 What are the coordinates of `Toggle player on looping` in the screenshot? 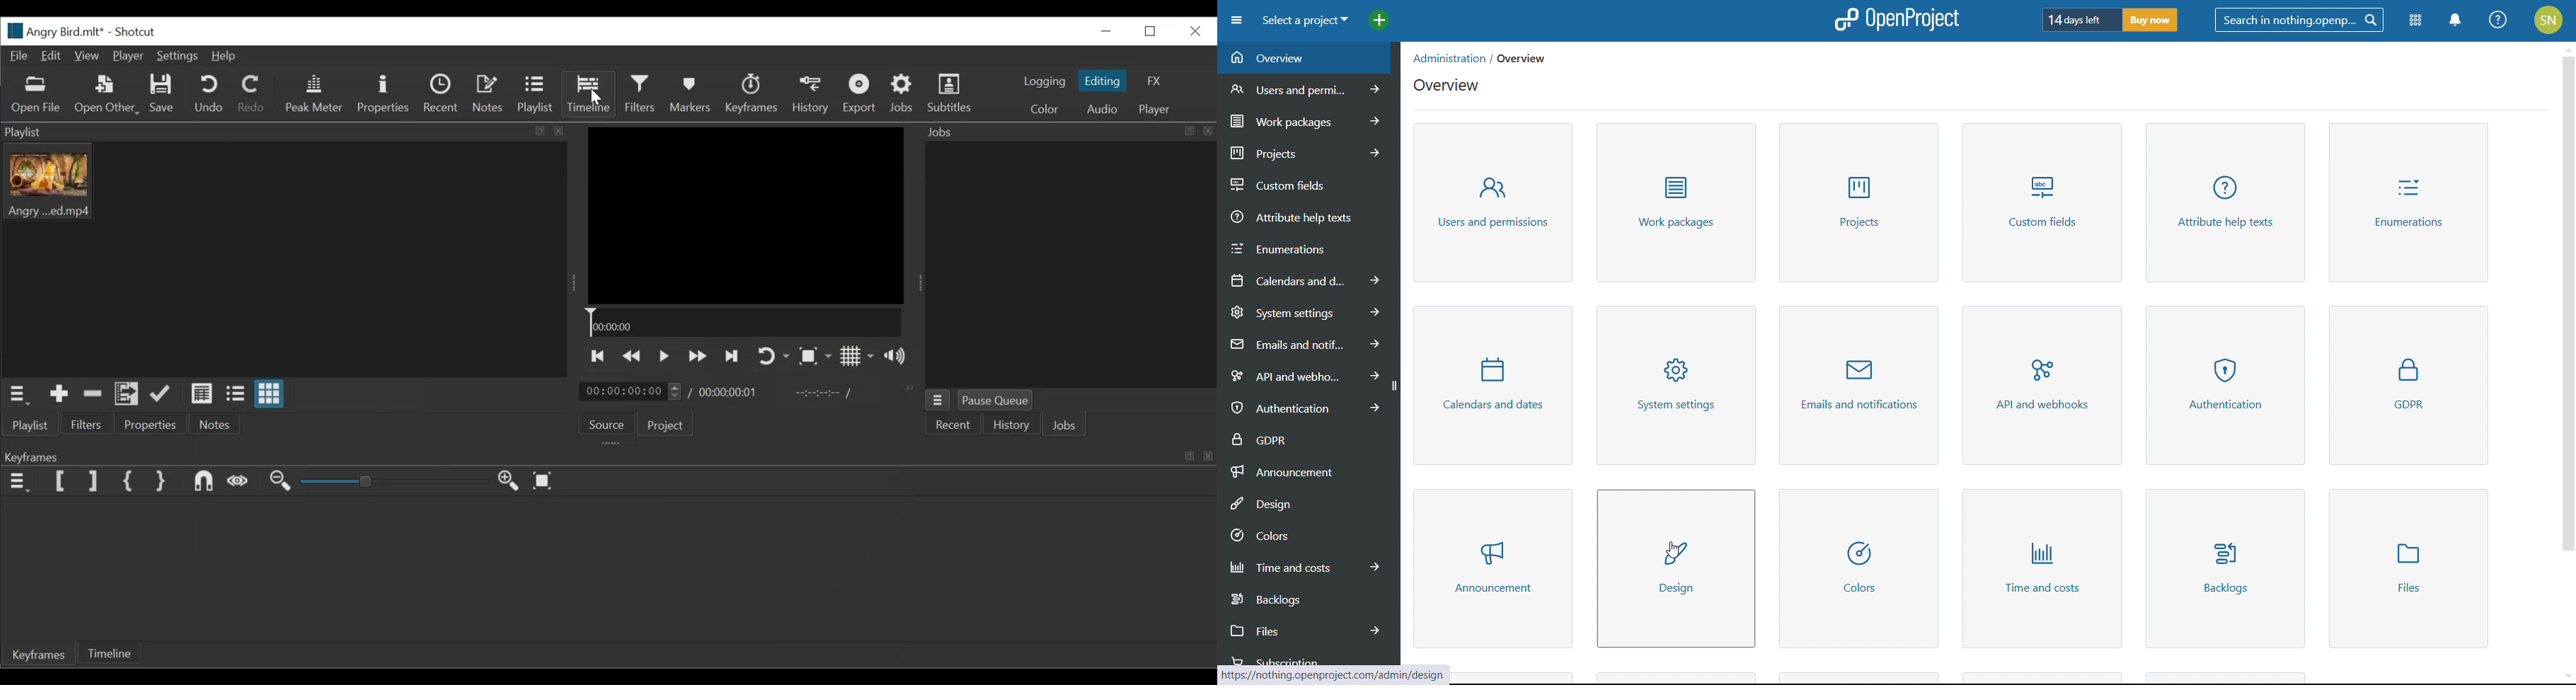 It's located at (773, 357).